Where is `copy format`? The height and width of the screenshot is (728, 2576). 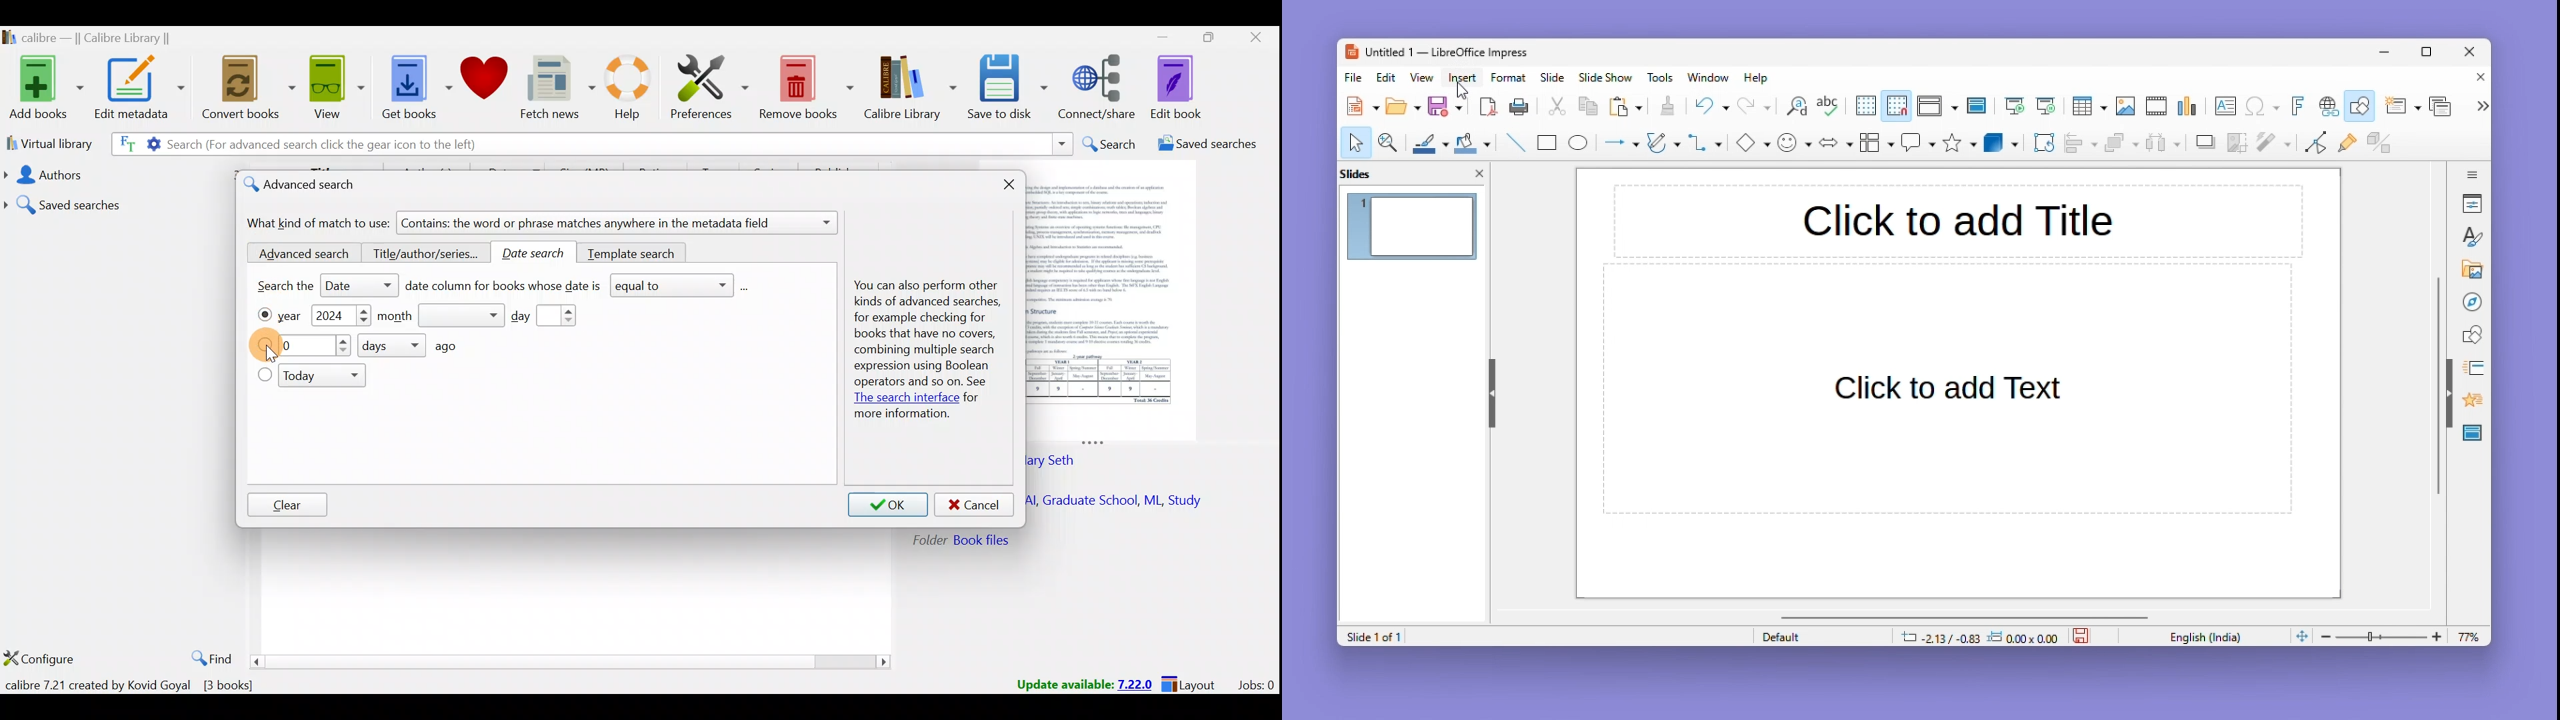
copy format is located at coordinates (1666, 108).